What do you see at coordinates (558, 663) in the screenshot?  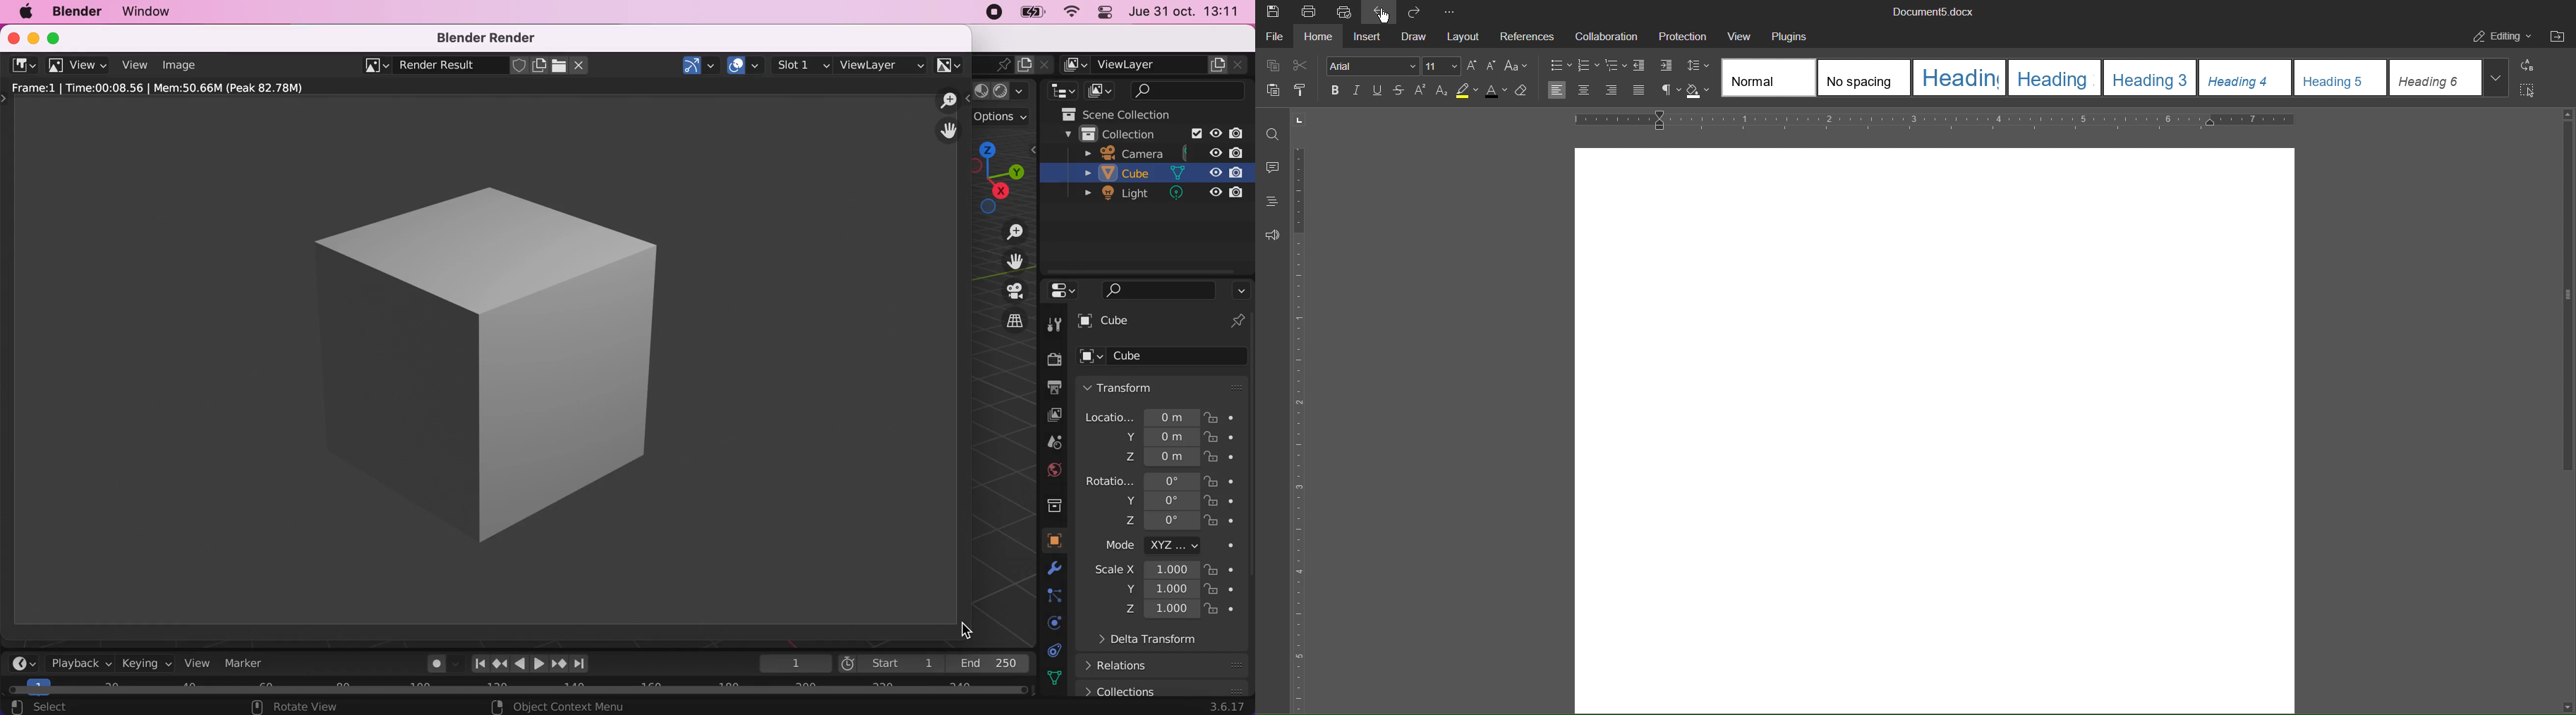 I see `jump to next keyframe` at bounding box center [558, 663].